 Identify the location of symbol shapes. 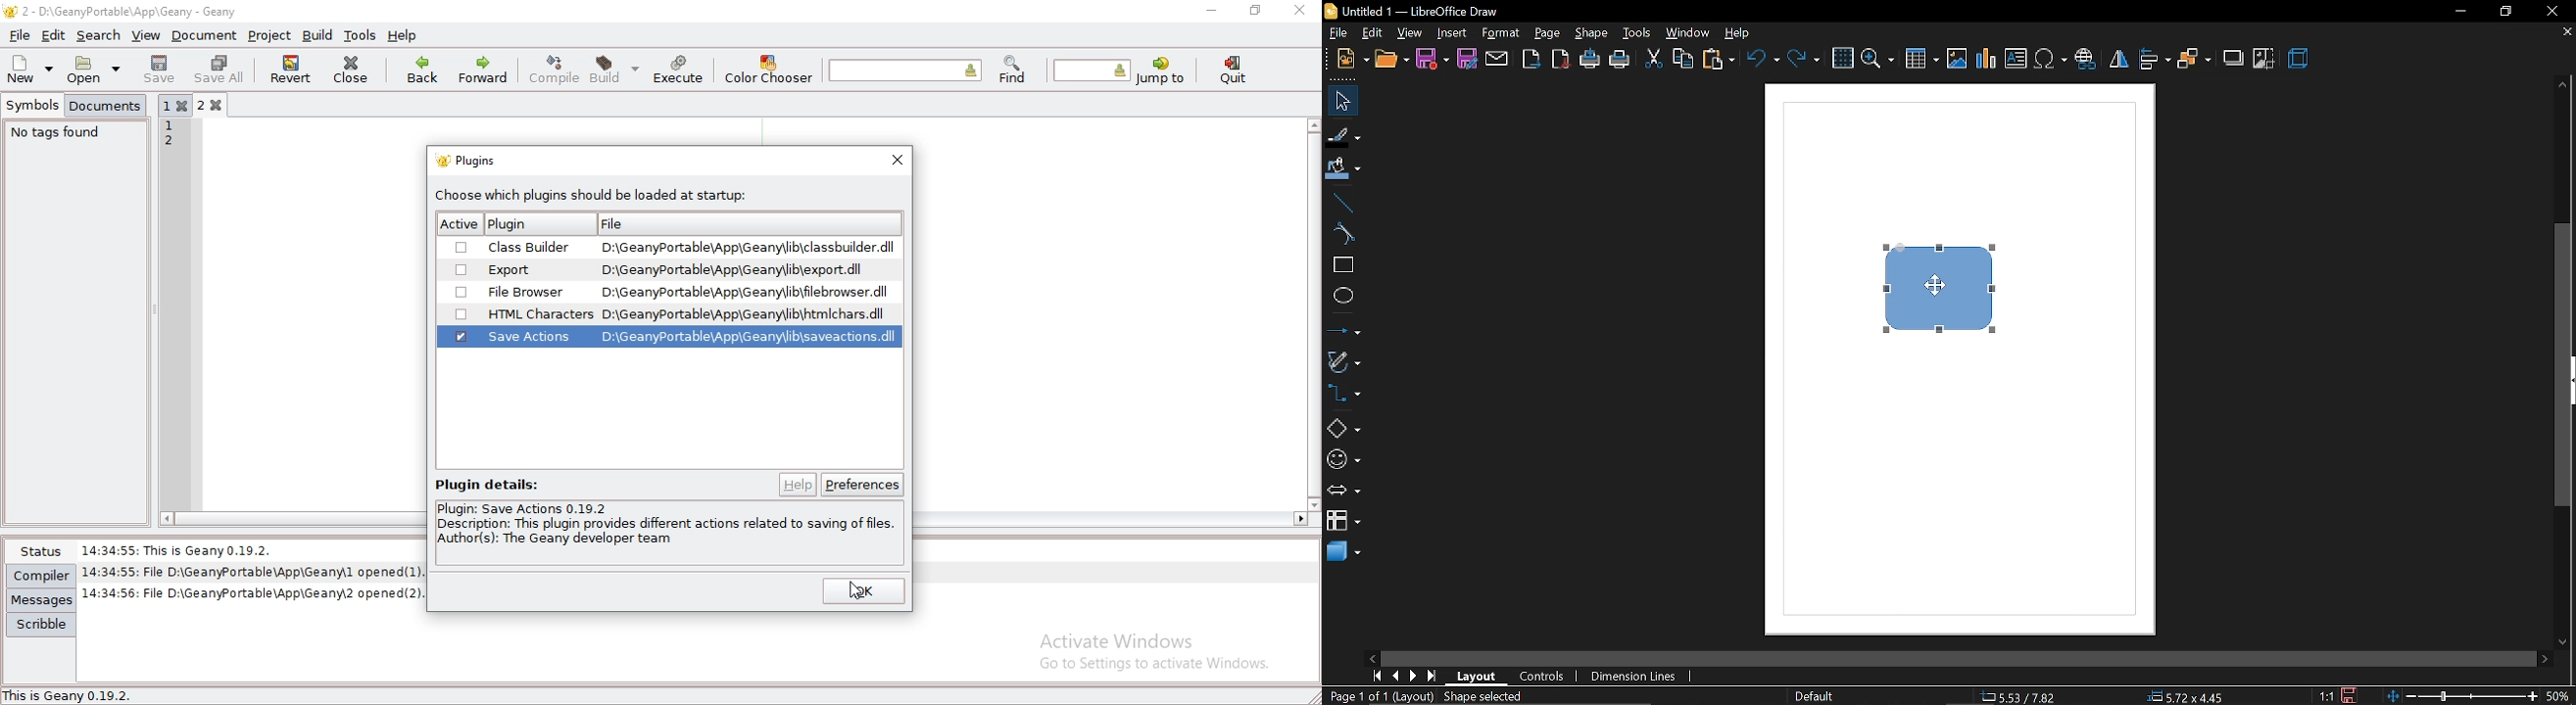
(1342, 459).